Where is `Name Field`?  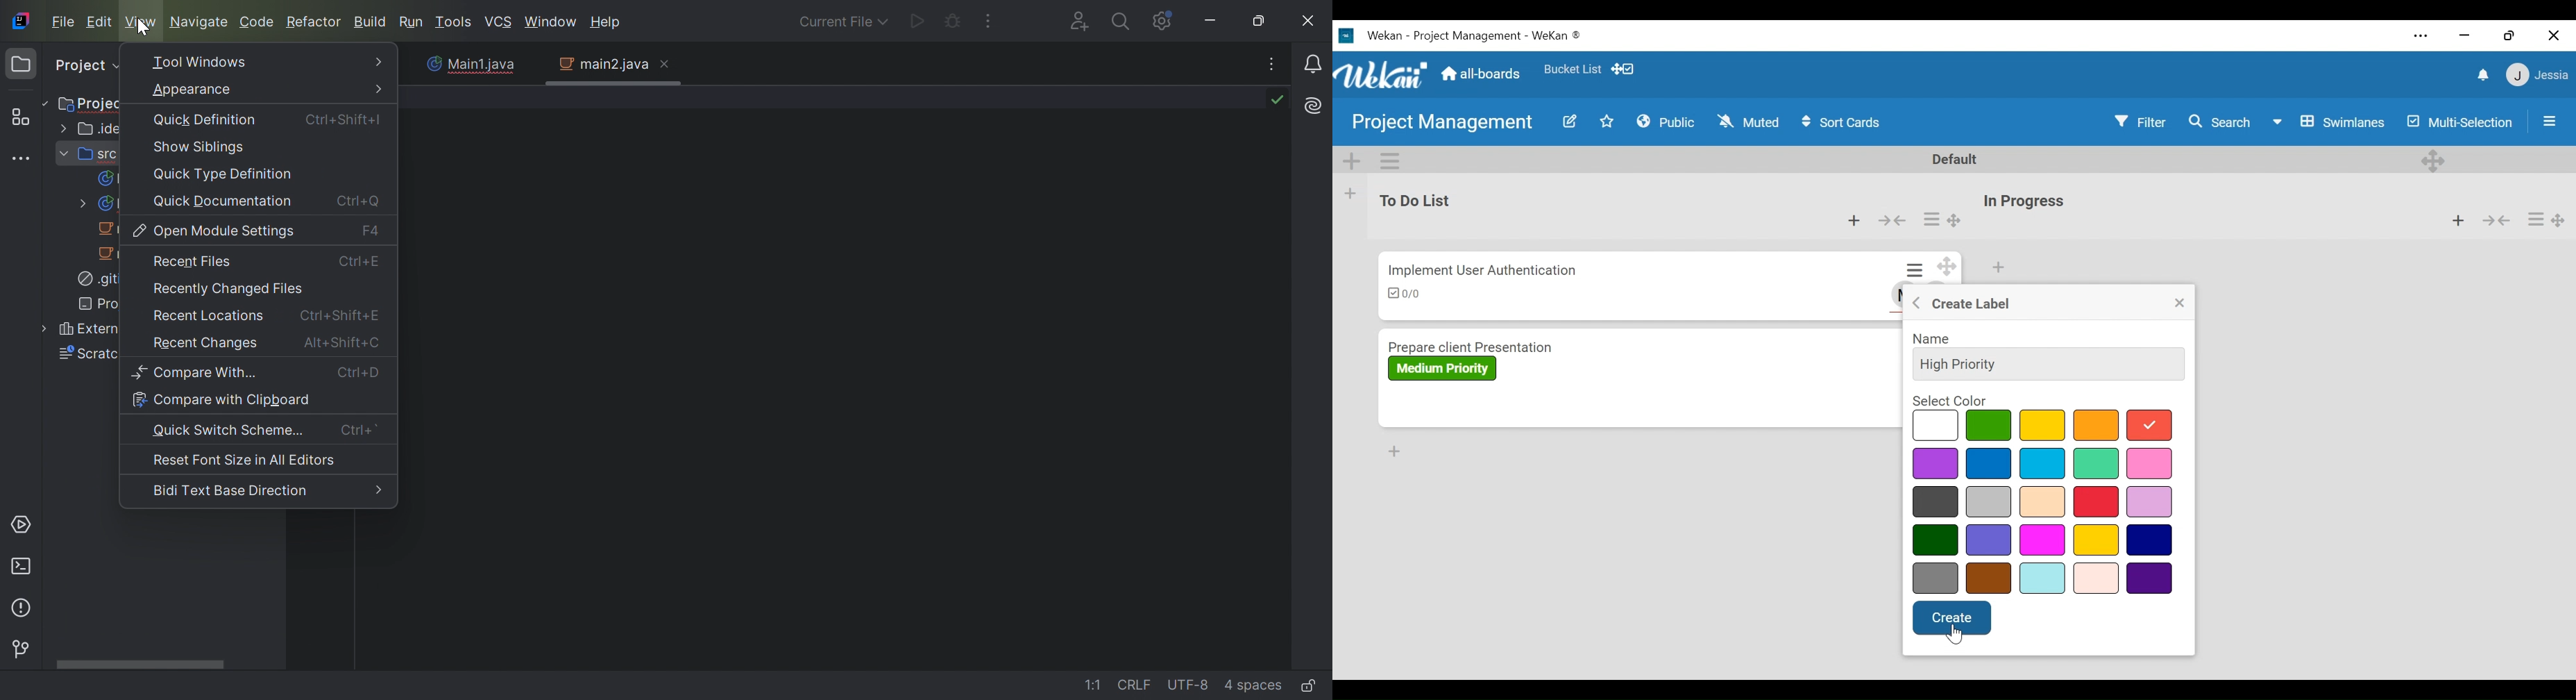
Name Field is located at coordinates (2048, 364).